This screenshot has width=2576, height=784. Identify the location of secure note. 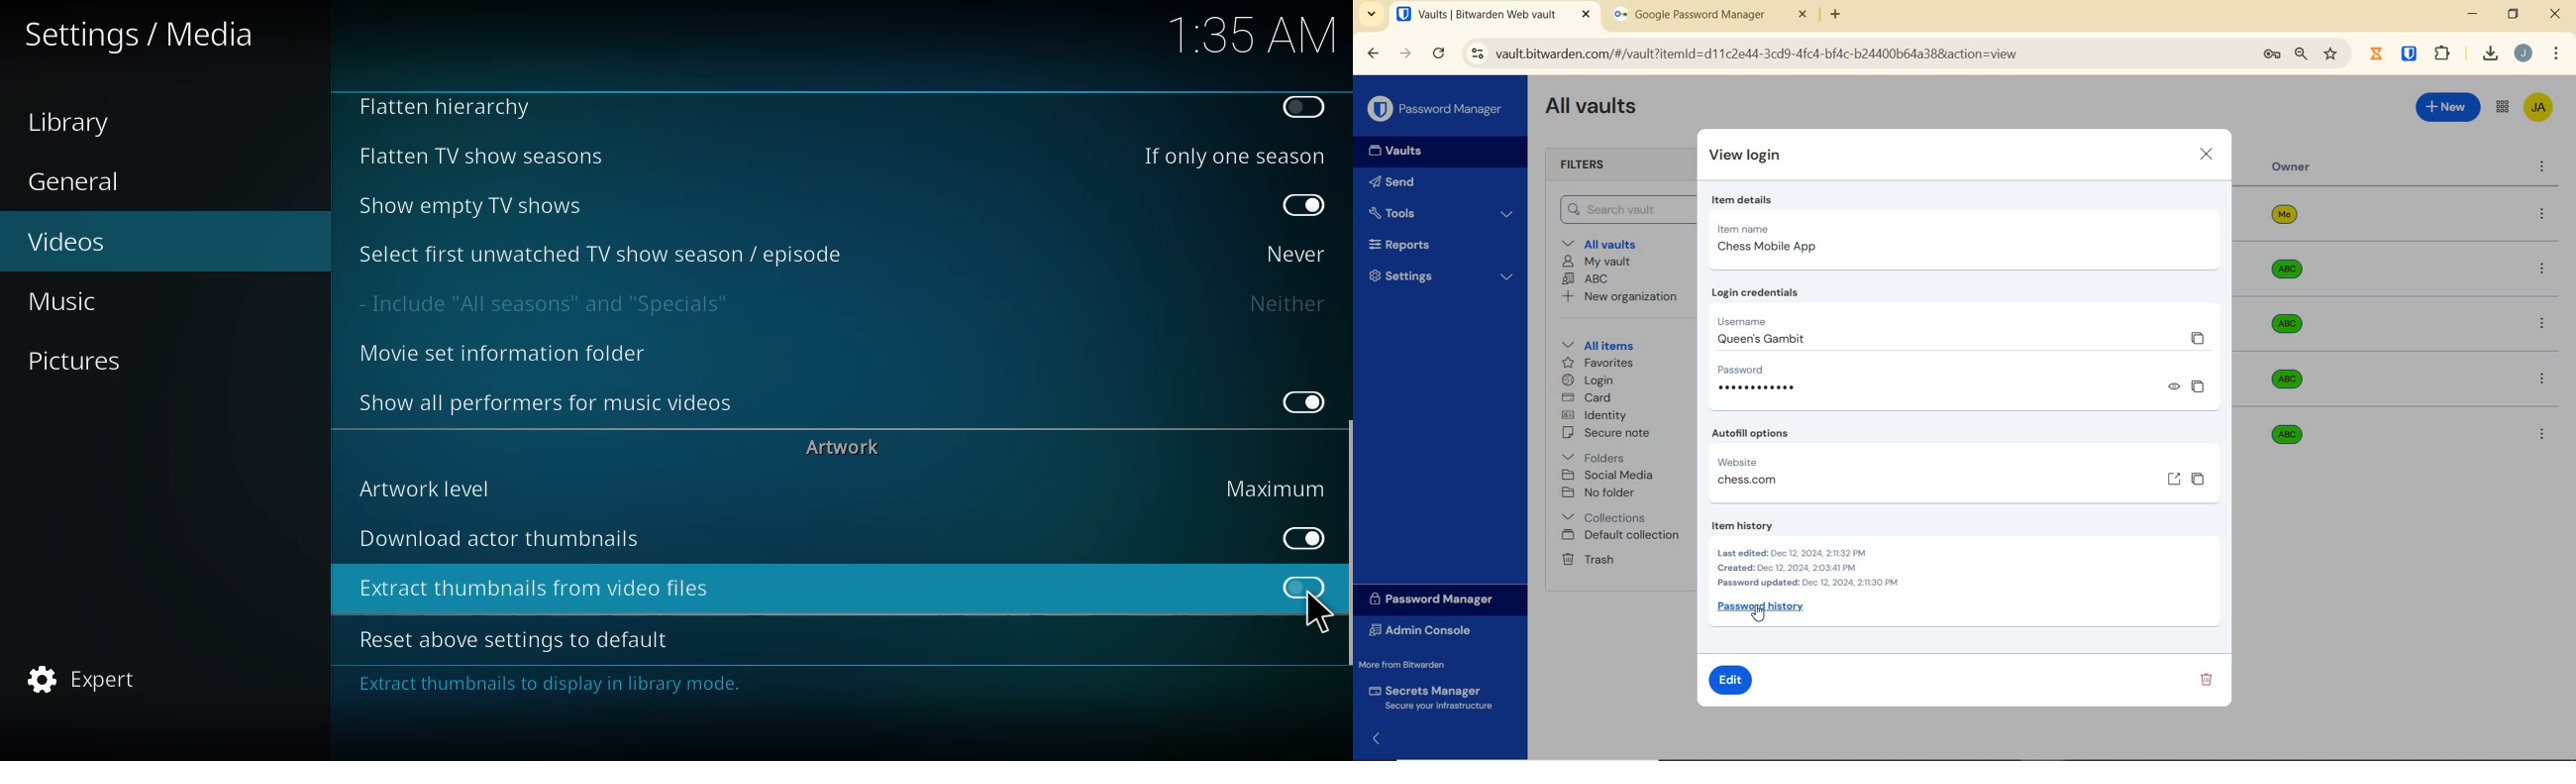
(1609, 435).